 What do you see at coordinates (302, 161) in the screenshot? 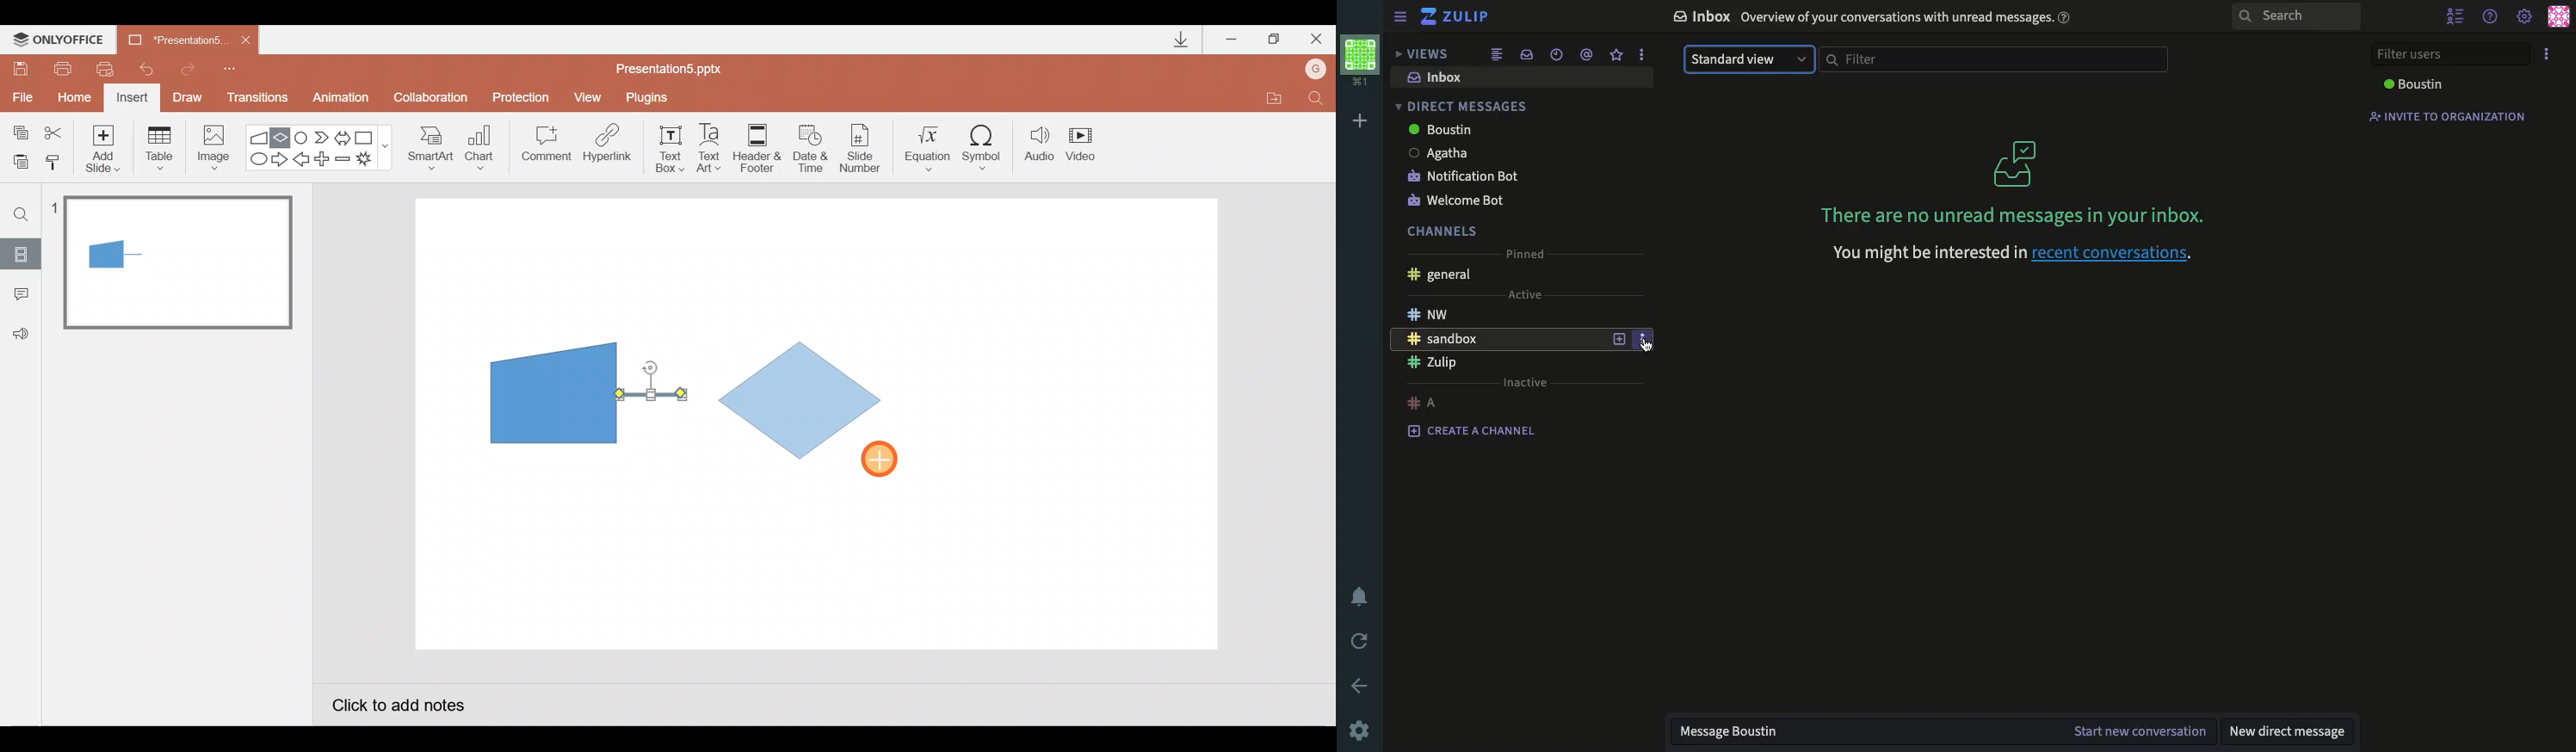
I see `Left arrow` at bounding box center [302, 161].